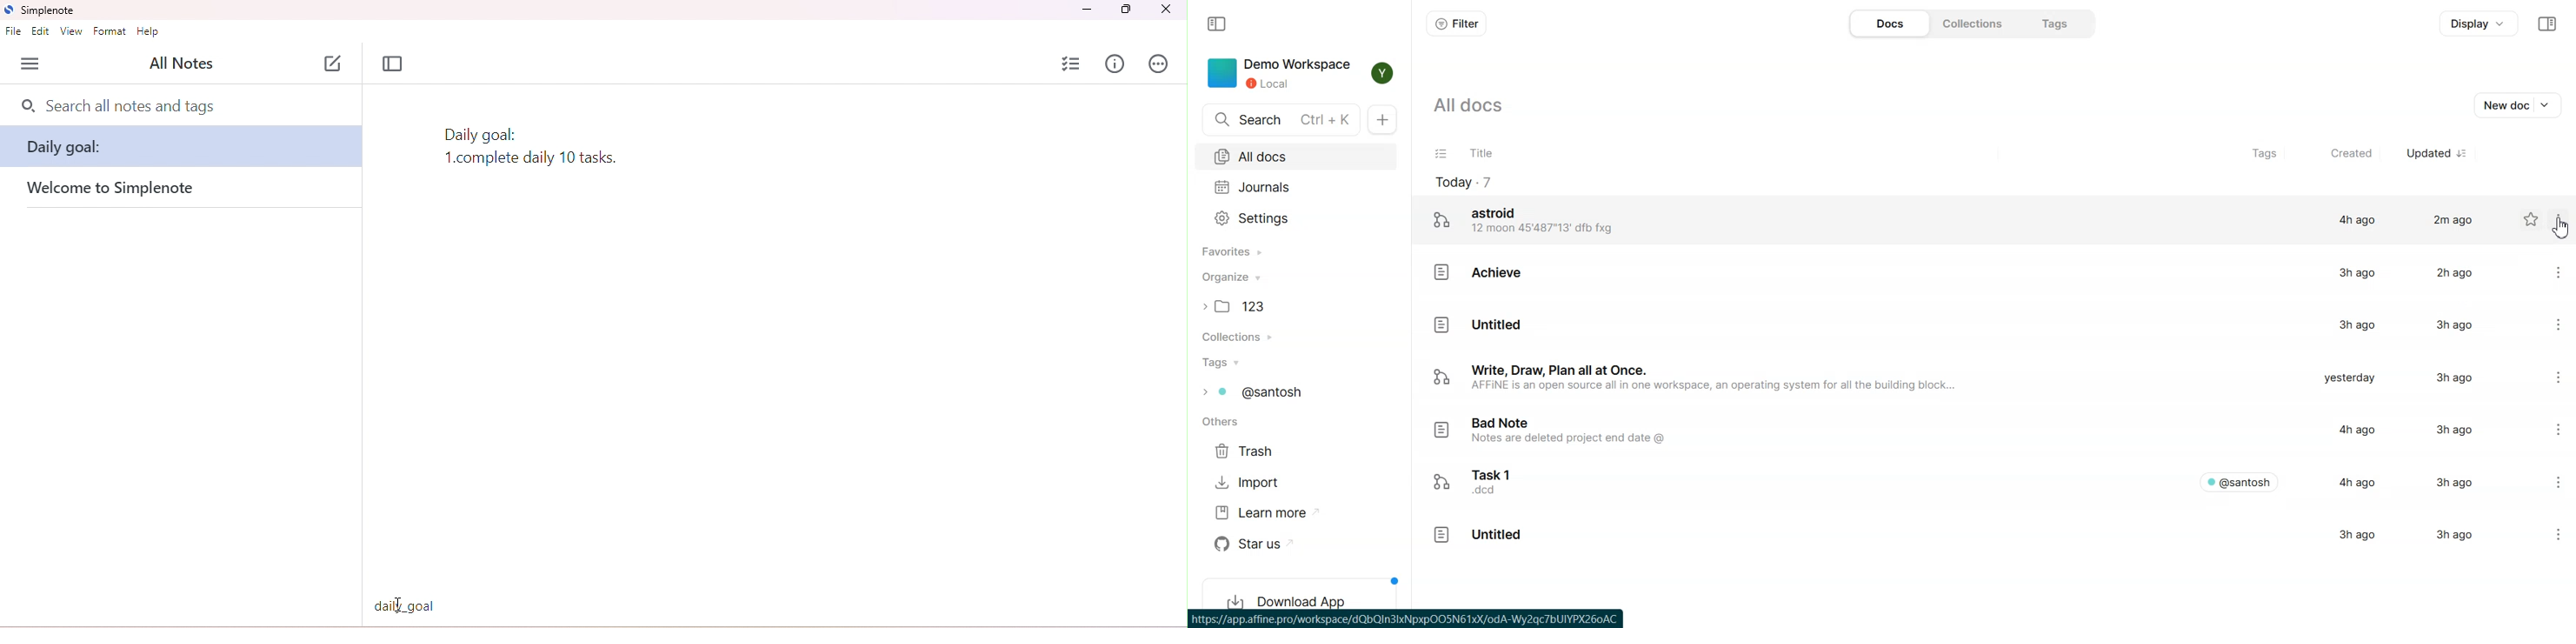 The width and height of the screenshot is (2576, 644). What do you see at coordinates (2546, 479) in the screenshot?
I see `Settings` at bounding box center [2546, 479].